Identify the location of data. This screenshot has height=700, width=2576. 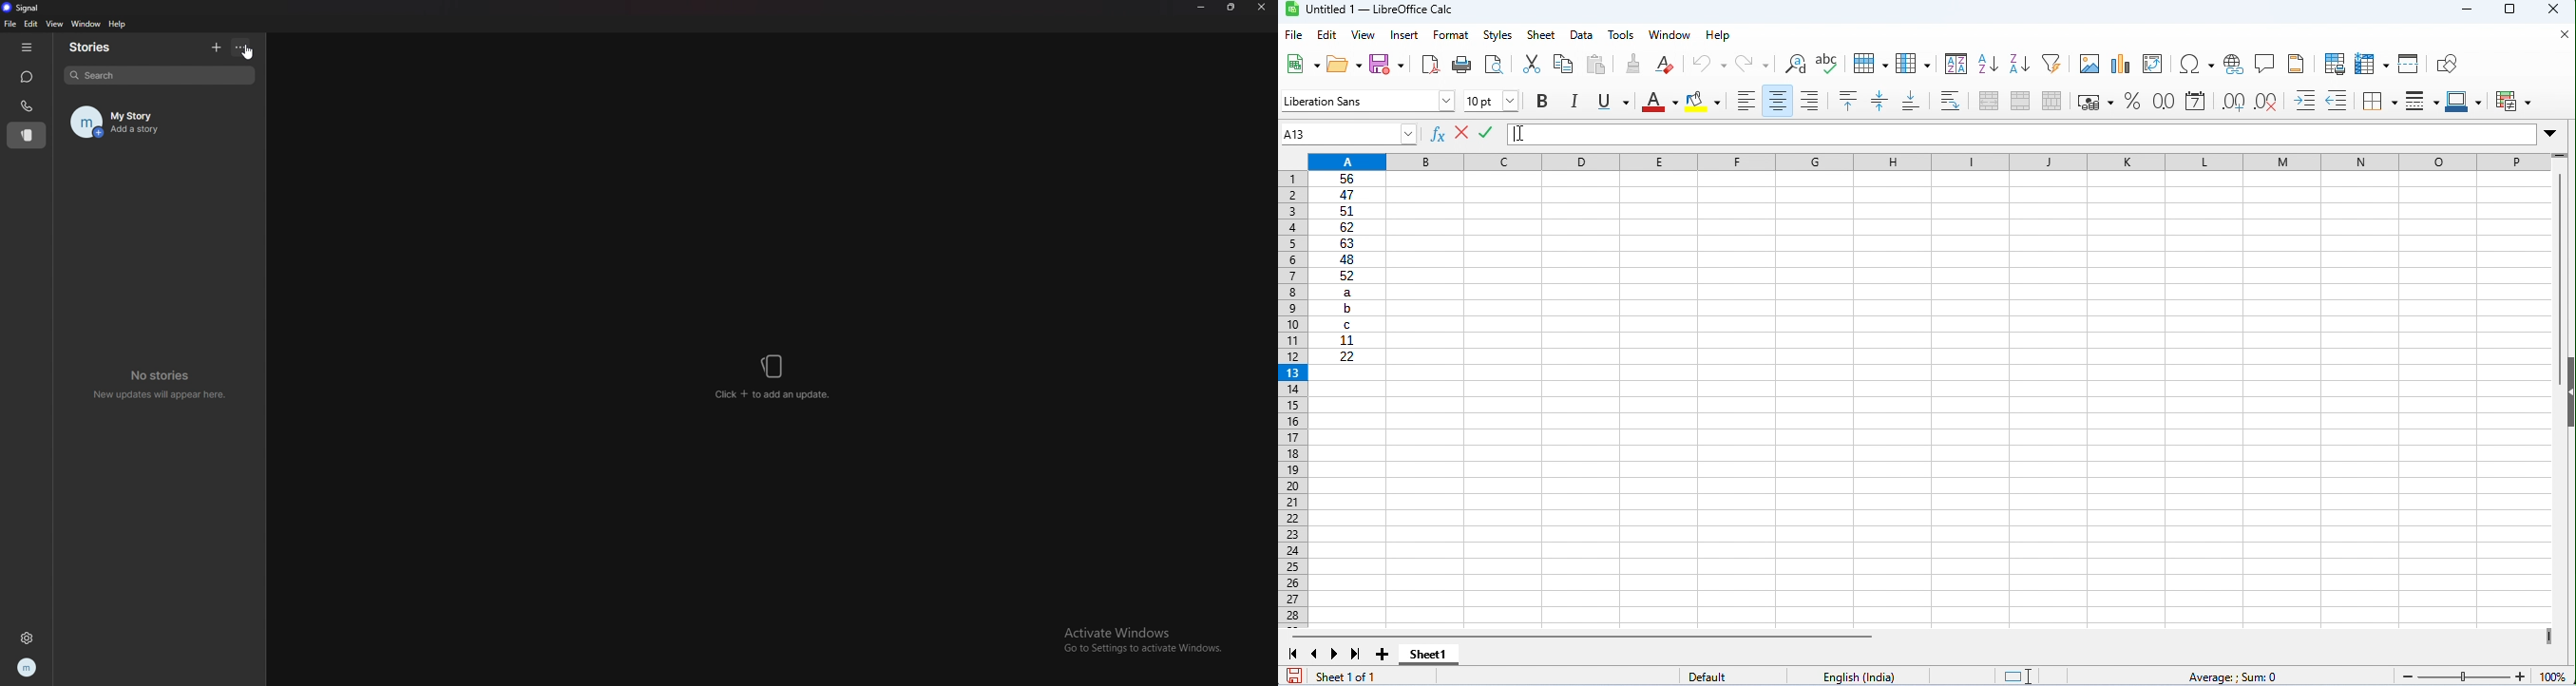
(1581, 36).